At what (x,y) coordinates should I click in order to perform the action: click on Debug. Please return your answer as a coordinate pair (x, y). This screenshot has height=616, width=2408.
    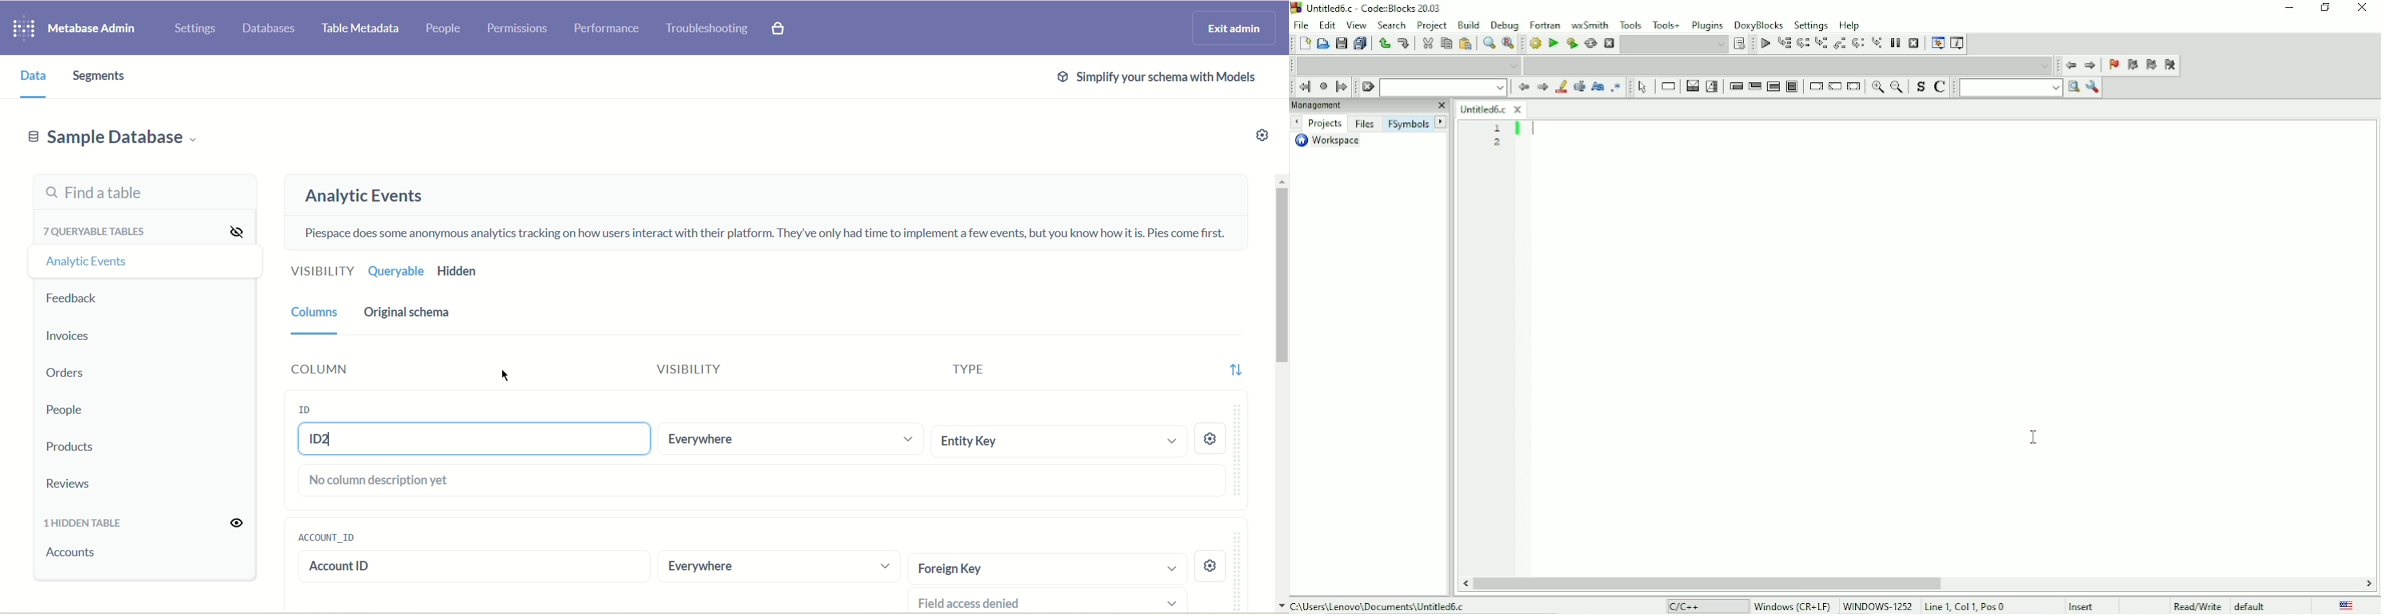
    Looking at the image, I should click on (1505, 26).